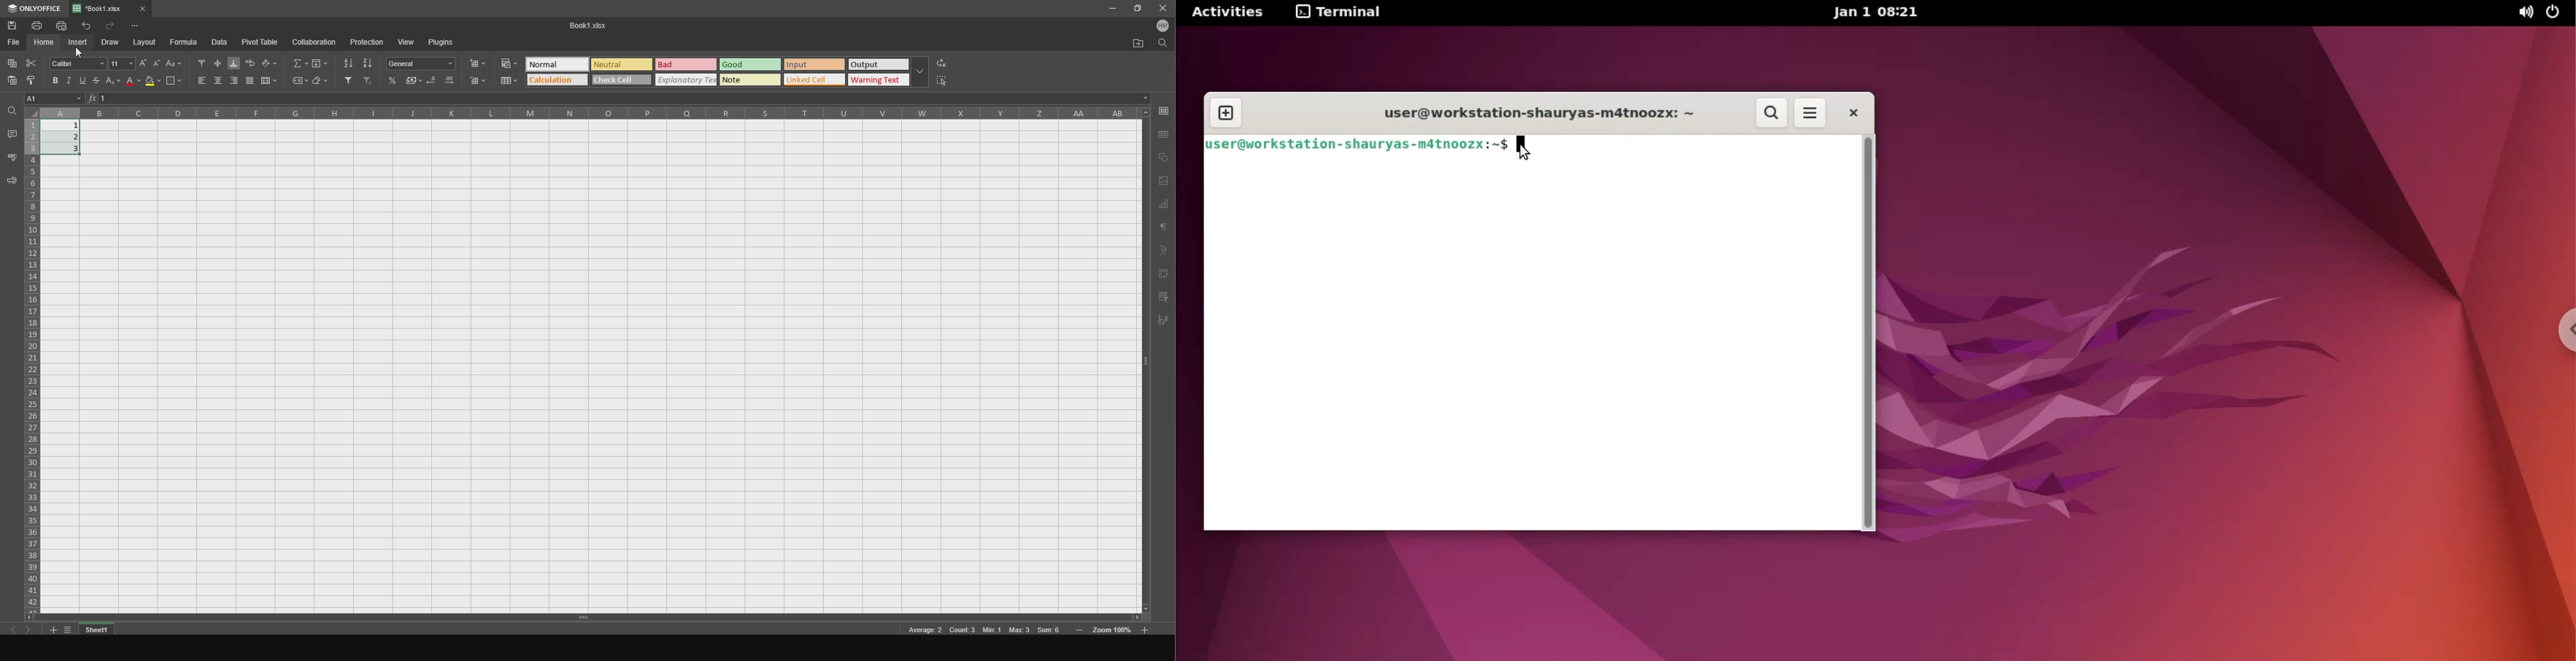 This screenshot has height=672, width=2576. Describe the element at coordinates (394, 80) in the screenshot. I see `` at that location.